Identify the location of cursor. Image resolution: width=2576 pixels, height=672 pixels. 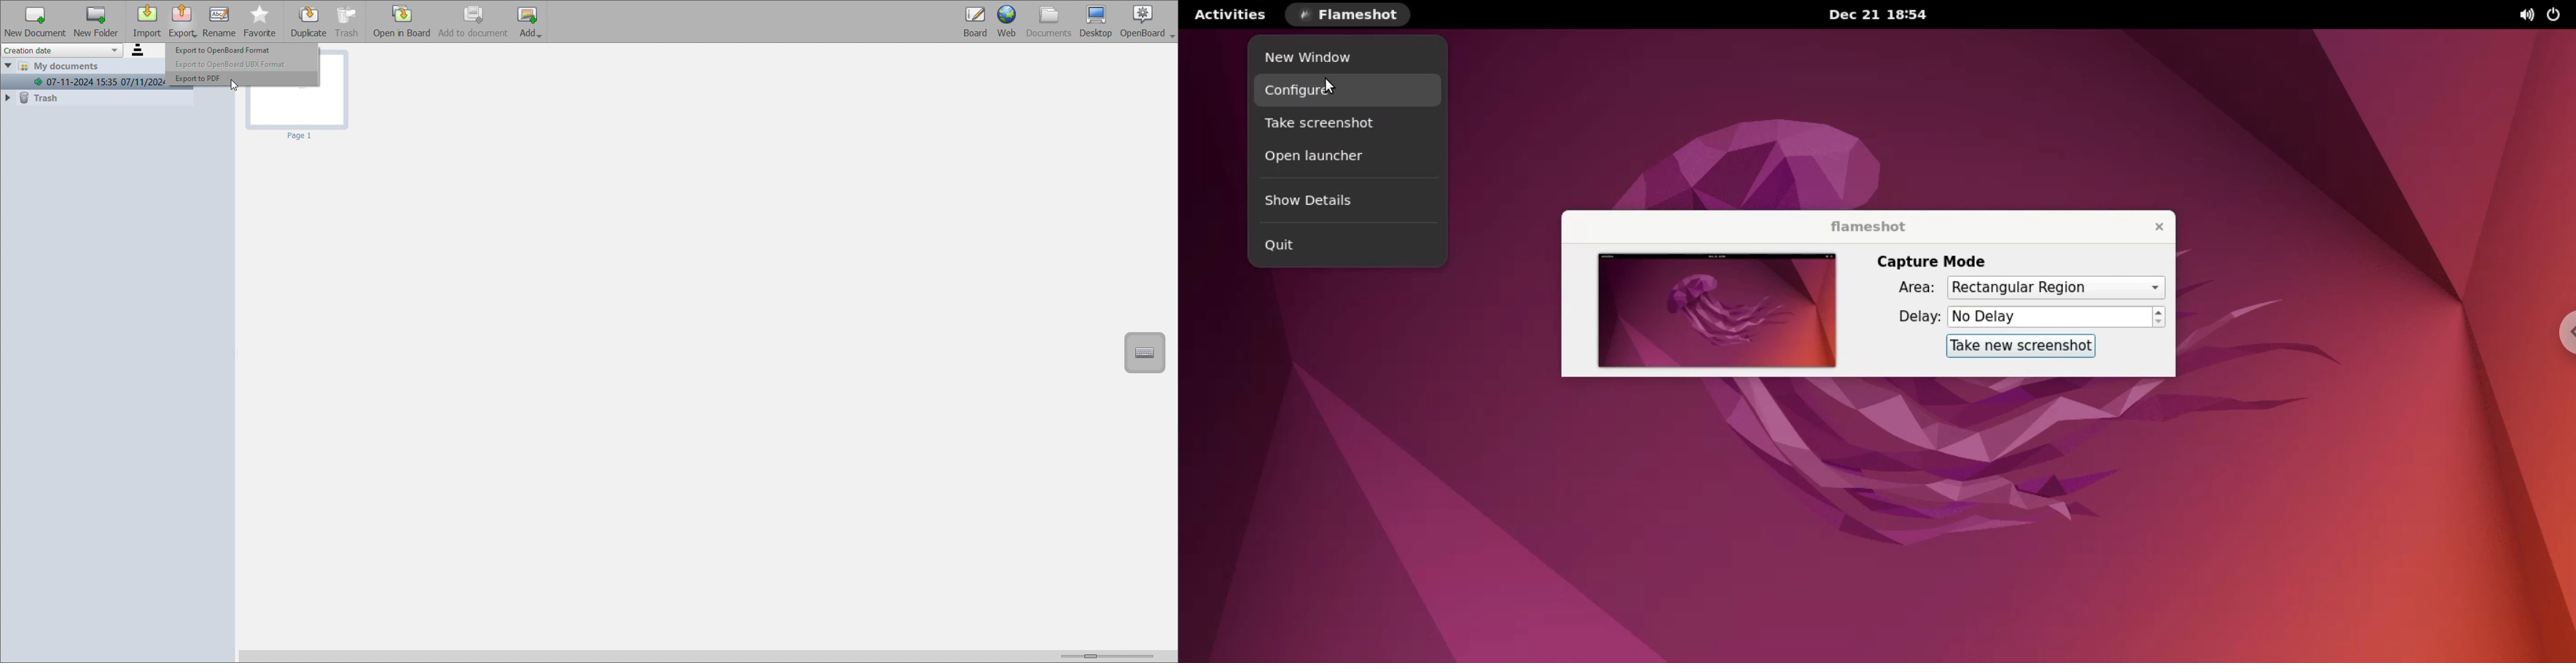
(1334, 86).